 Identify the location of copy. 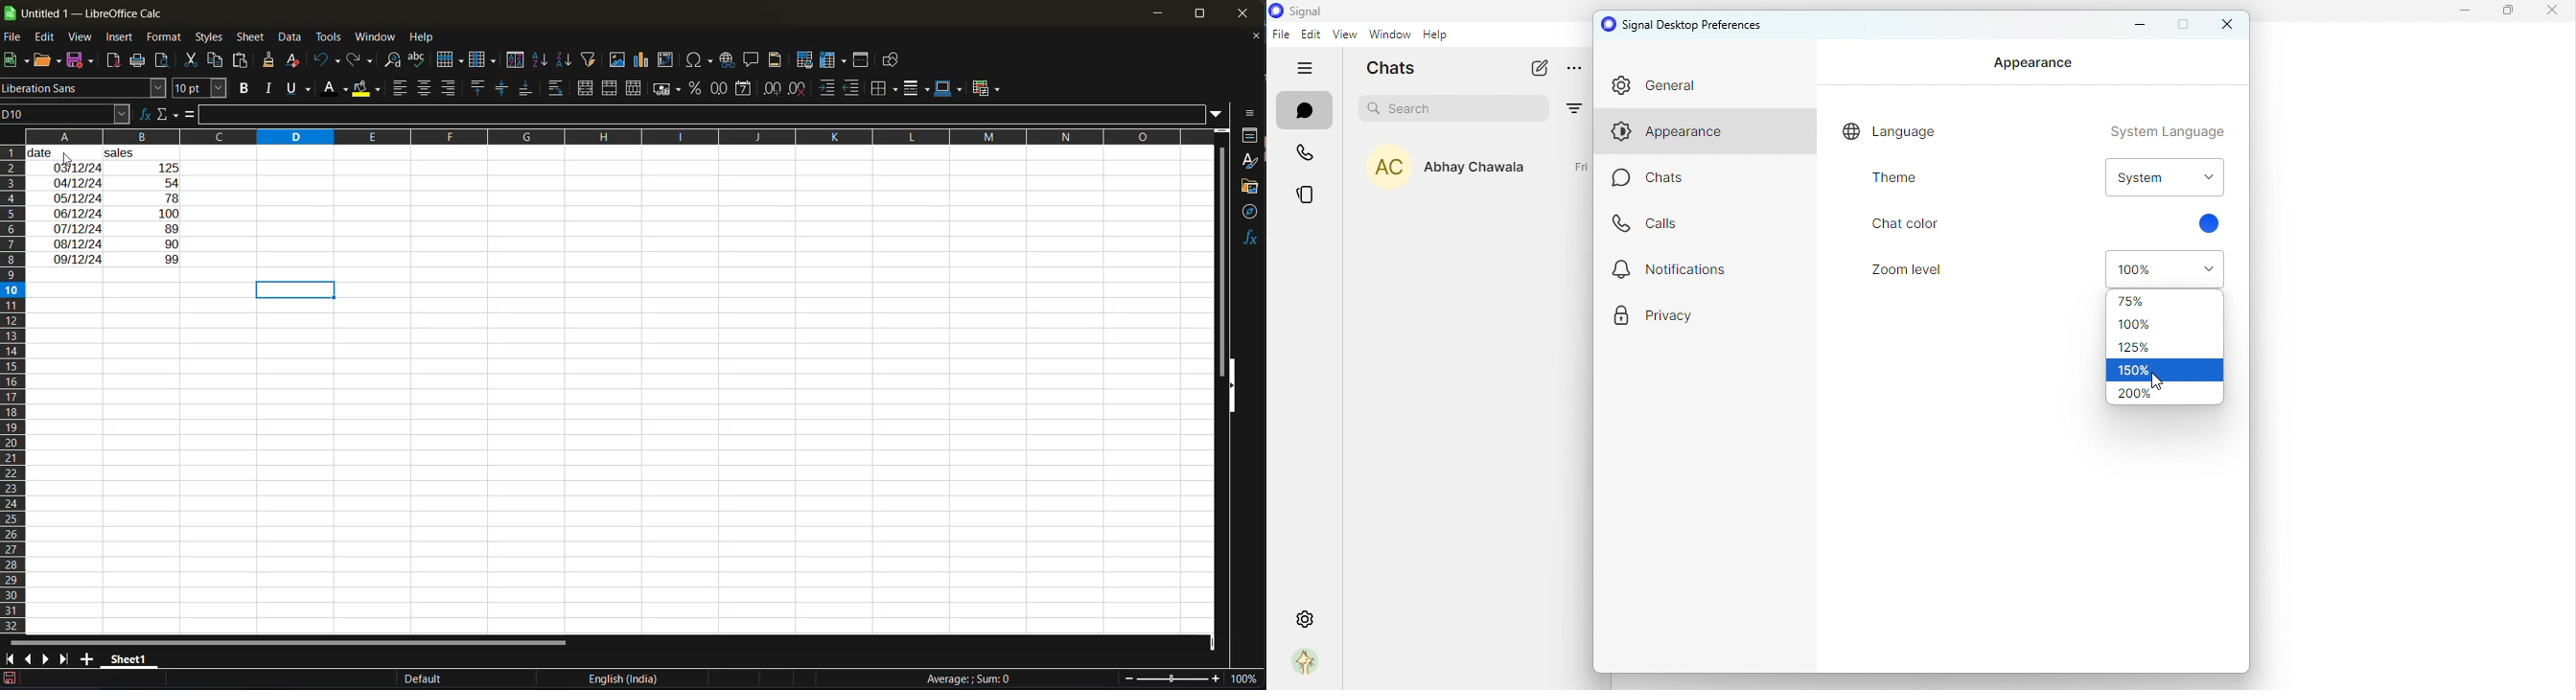
(218, 62).